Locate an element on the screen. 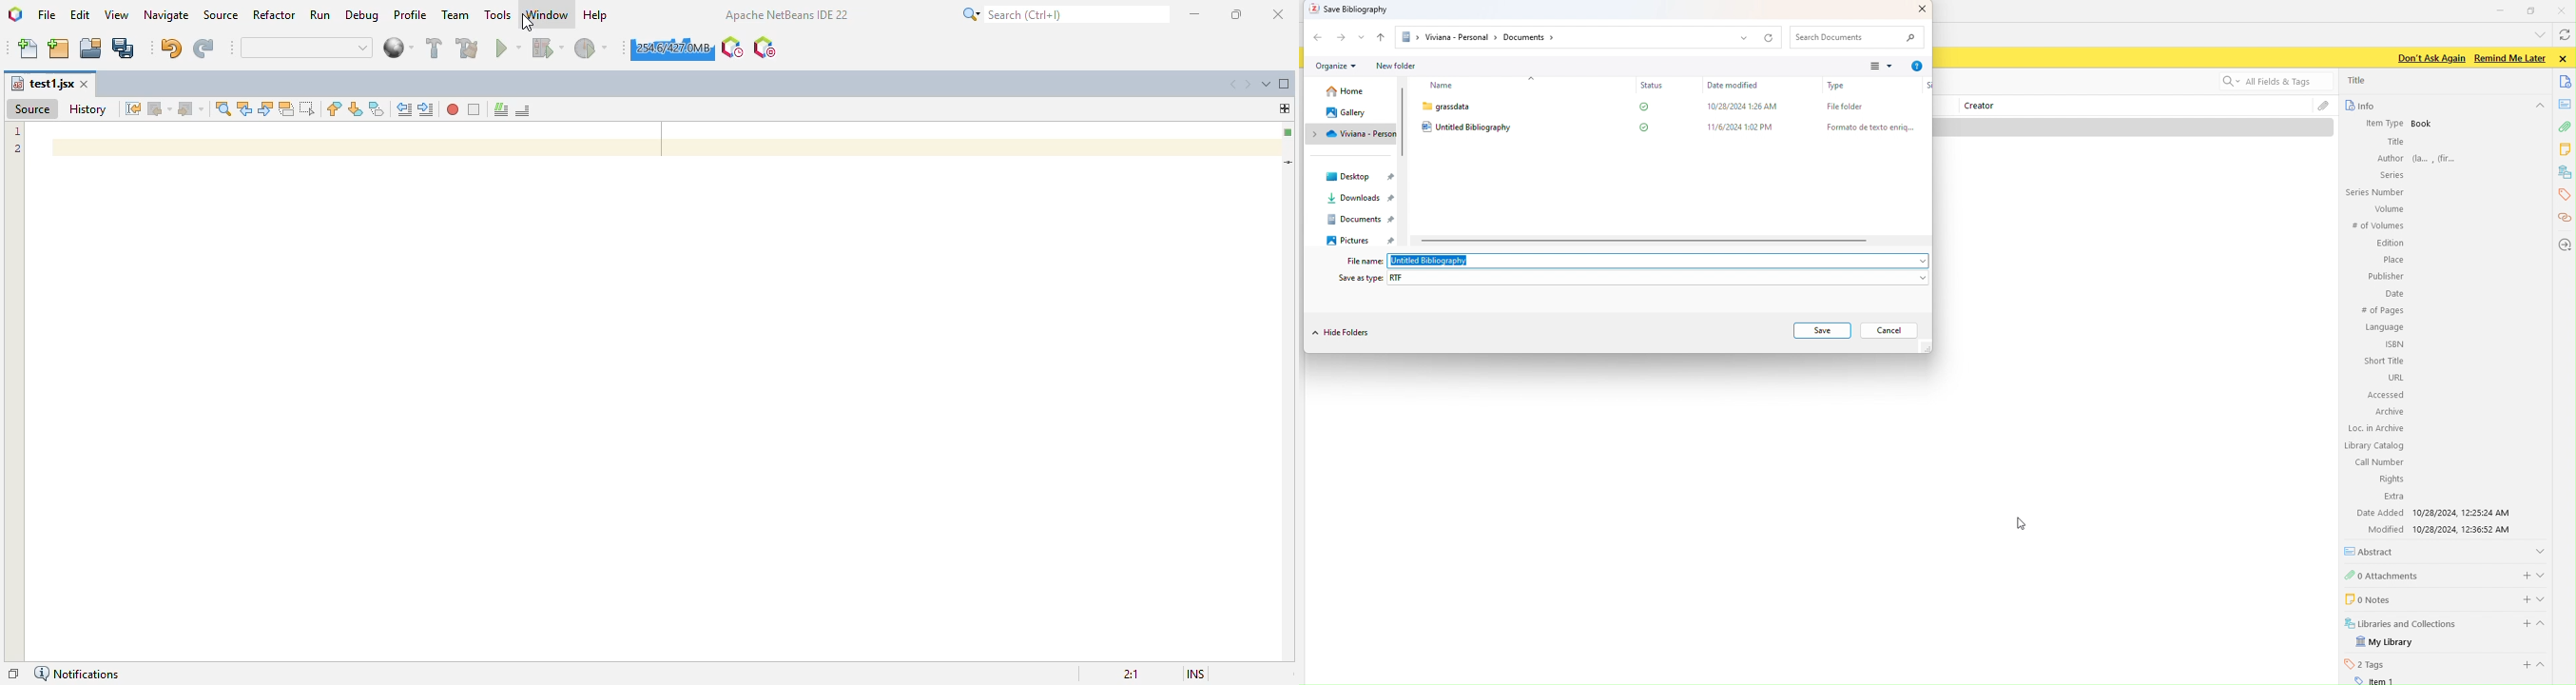  previous is located at coordinates (1317, 37).